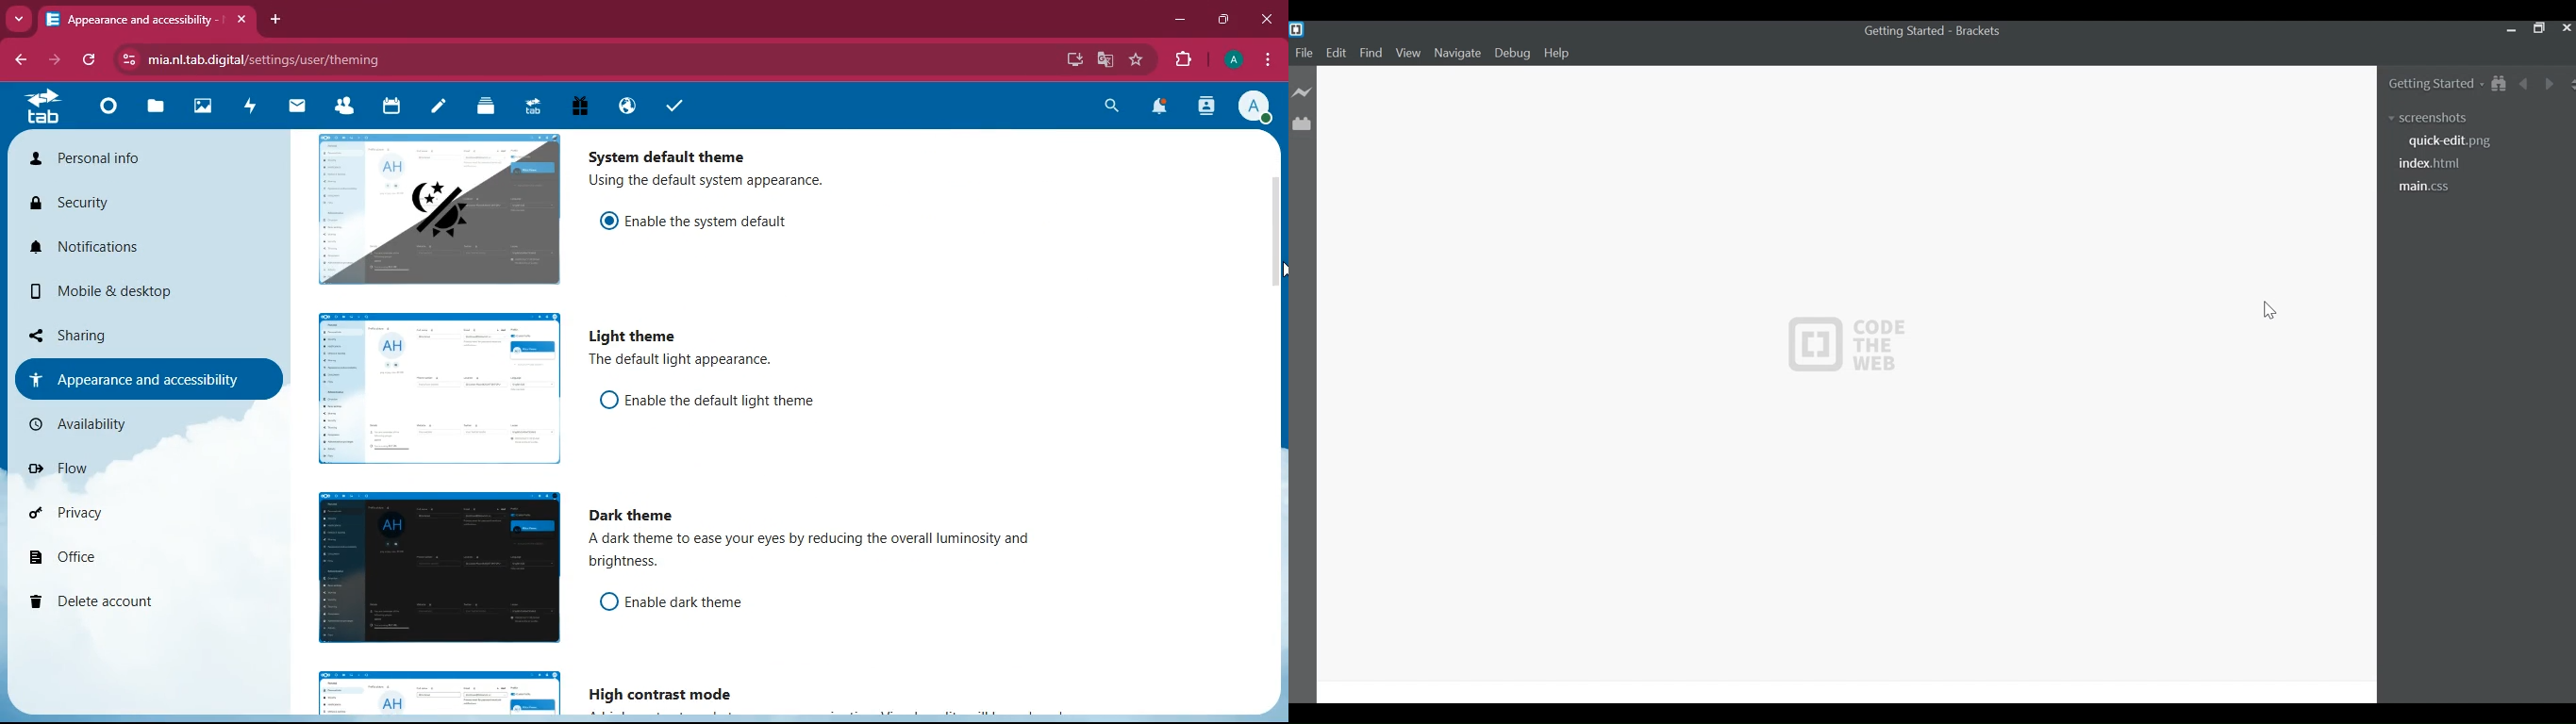 This screenshot has height=728, width=2576. What do you see at coordinates (441, 694) in the screenshot?
I see `image` at bounding box center [441, 694].